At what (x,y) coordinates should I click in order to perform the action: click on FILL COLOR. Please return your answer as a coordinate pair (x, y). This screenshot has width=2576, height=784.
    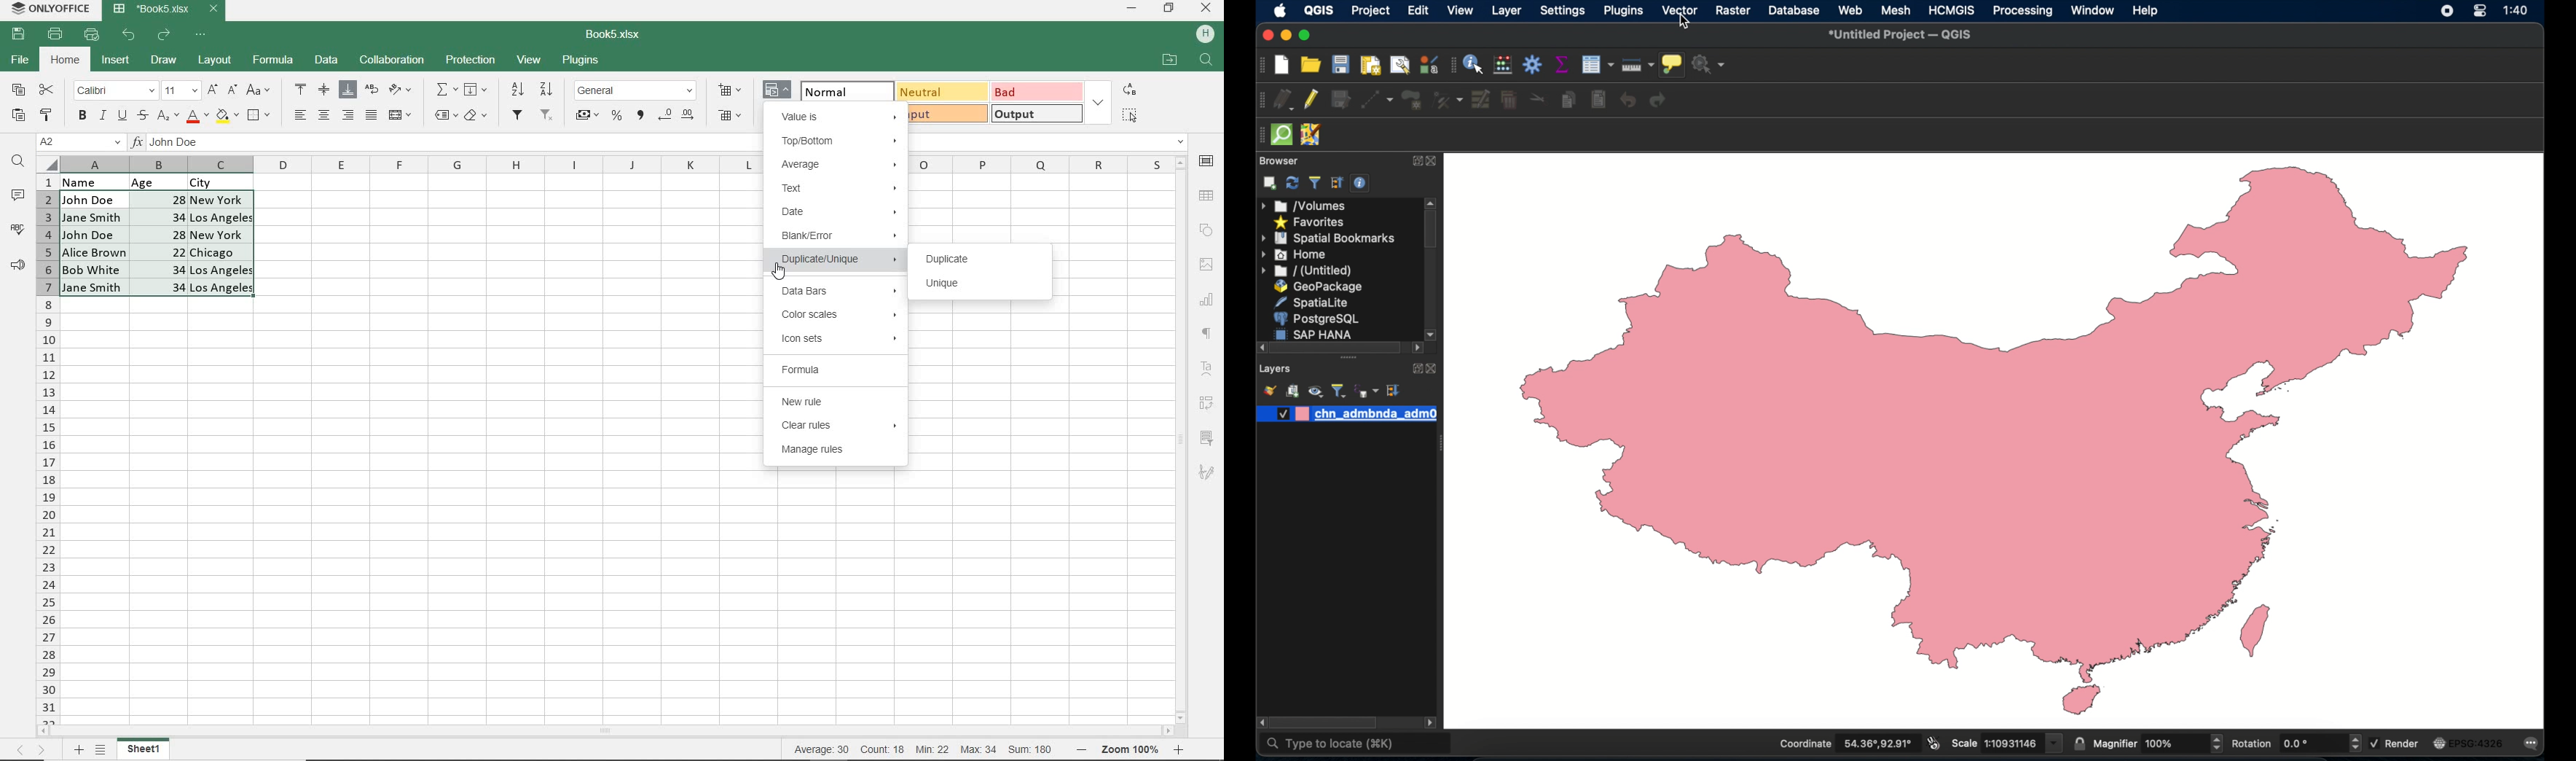
    Looking at the image, I should click on (227, 114).